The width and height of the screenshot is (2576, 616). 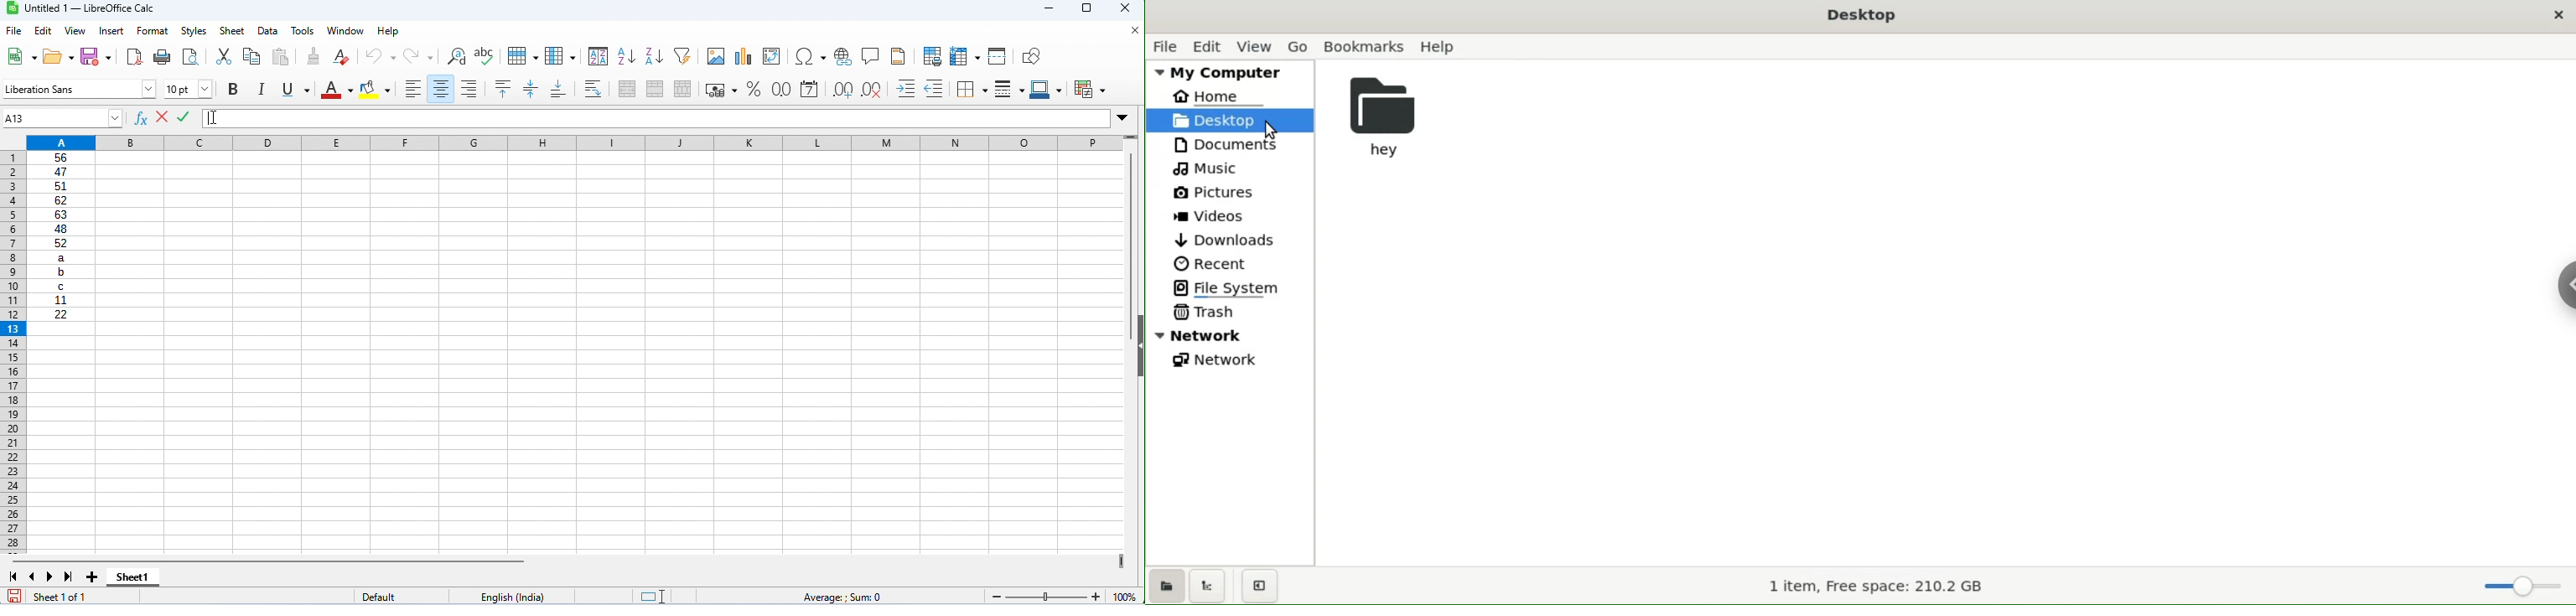 What do you see at coordinates (133, 578) in the screenshot?
I see `sheet1` at bounding box center [133, 578].